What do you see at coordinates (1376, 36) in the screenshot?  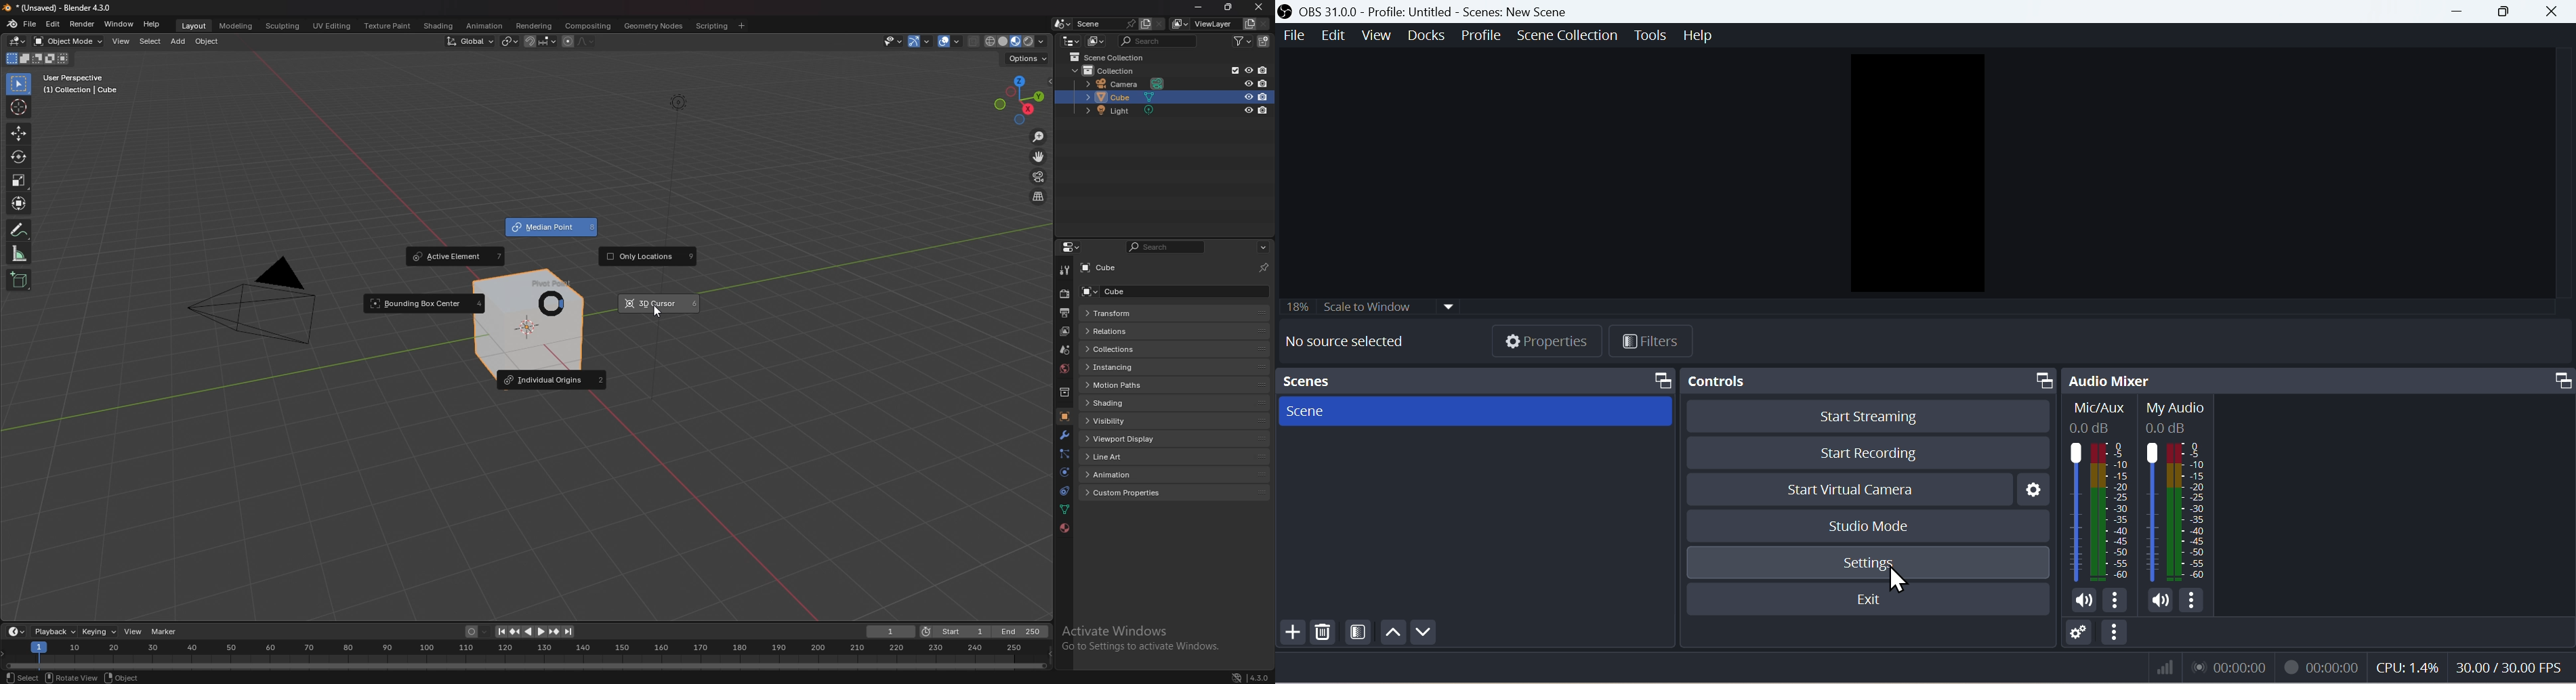 I see `View` at bounding box center [1376, 36].